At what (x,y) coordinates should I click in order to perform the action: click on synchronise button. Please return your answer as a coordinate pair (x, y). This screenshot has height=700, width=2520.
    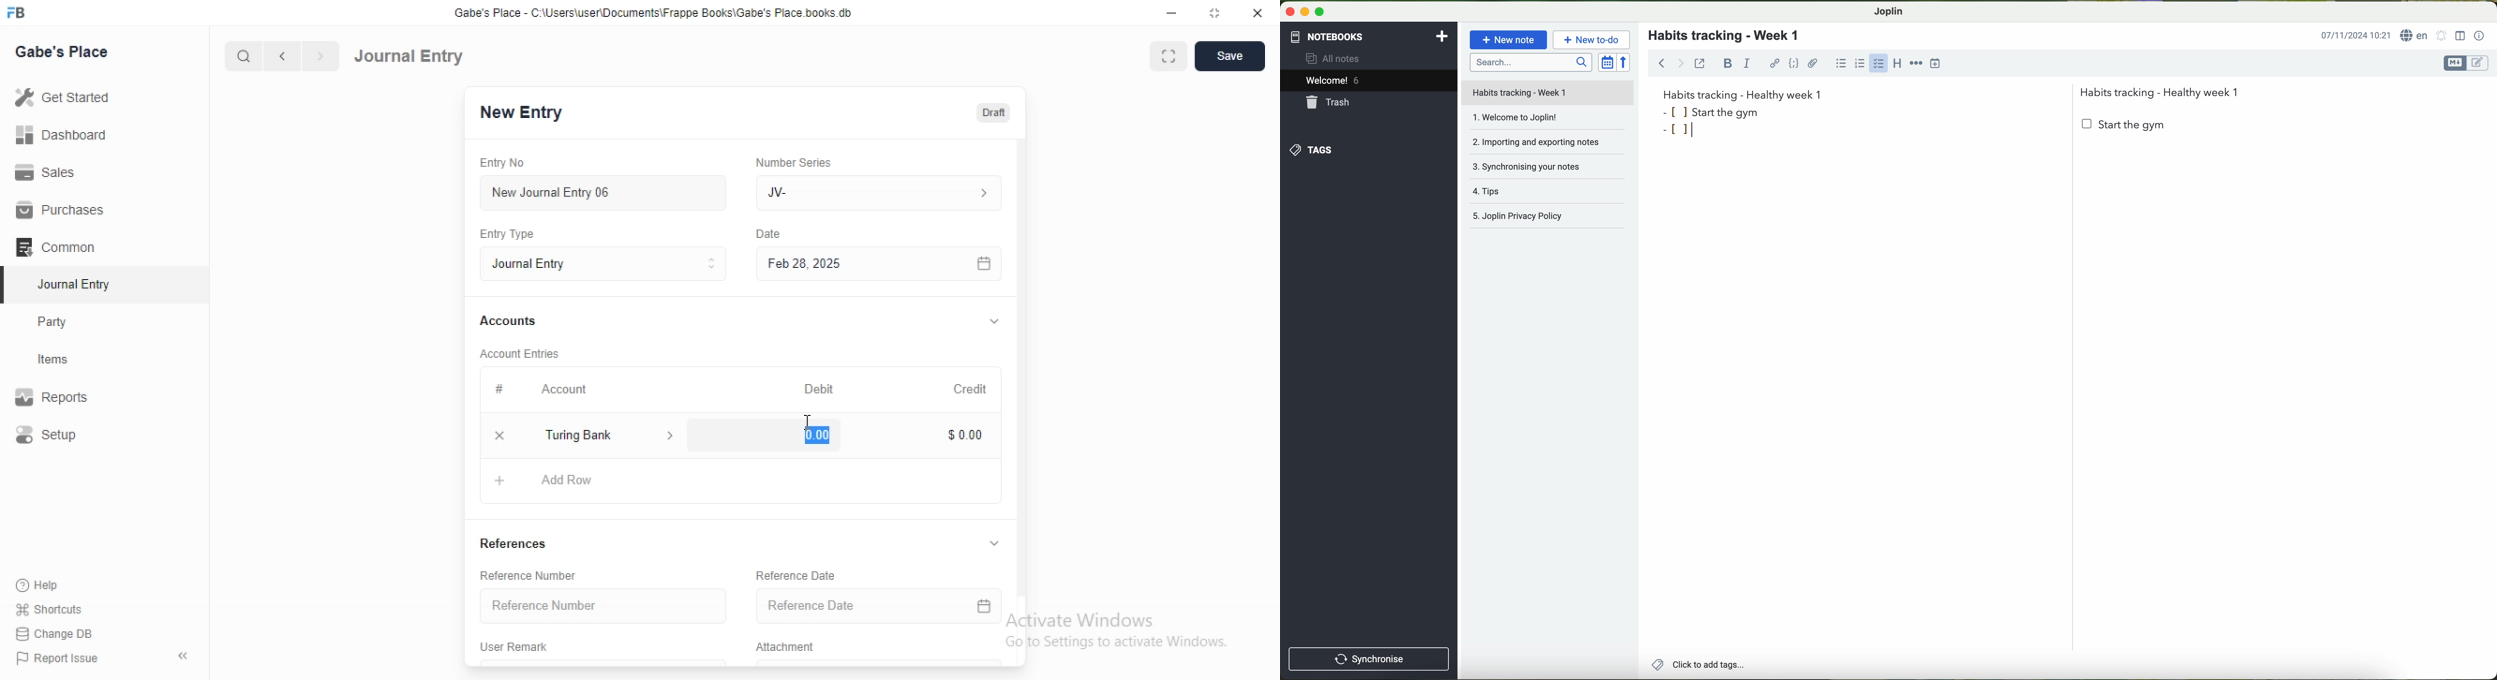
    Looking at the image, I should click on (1370, 659).